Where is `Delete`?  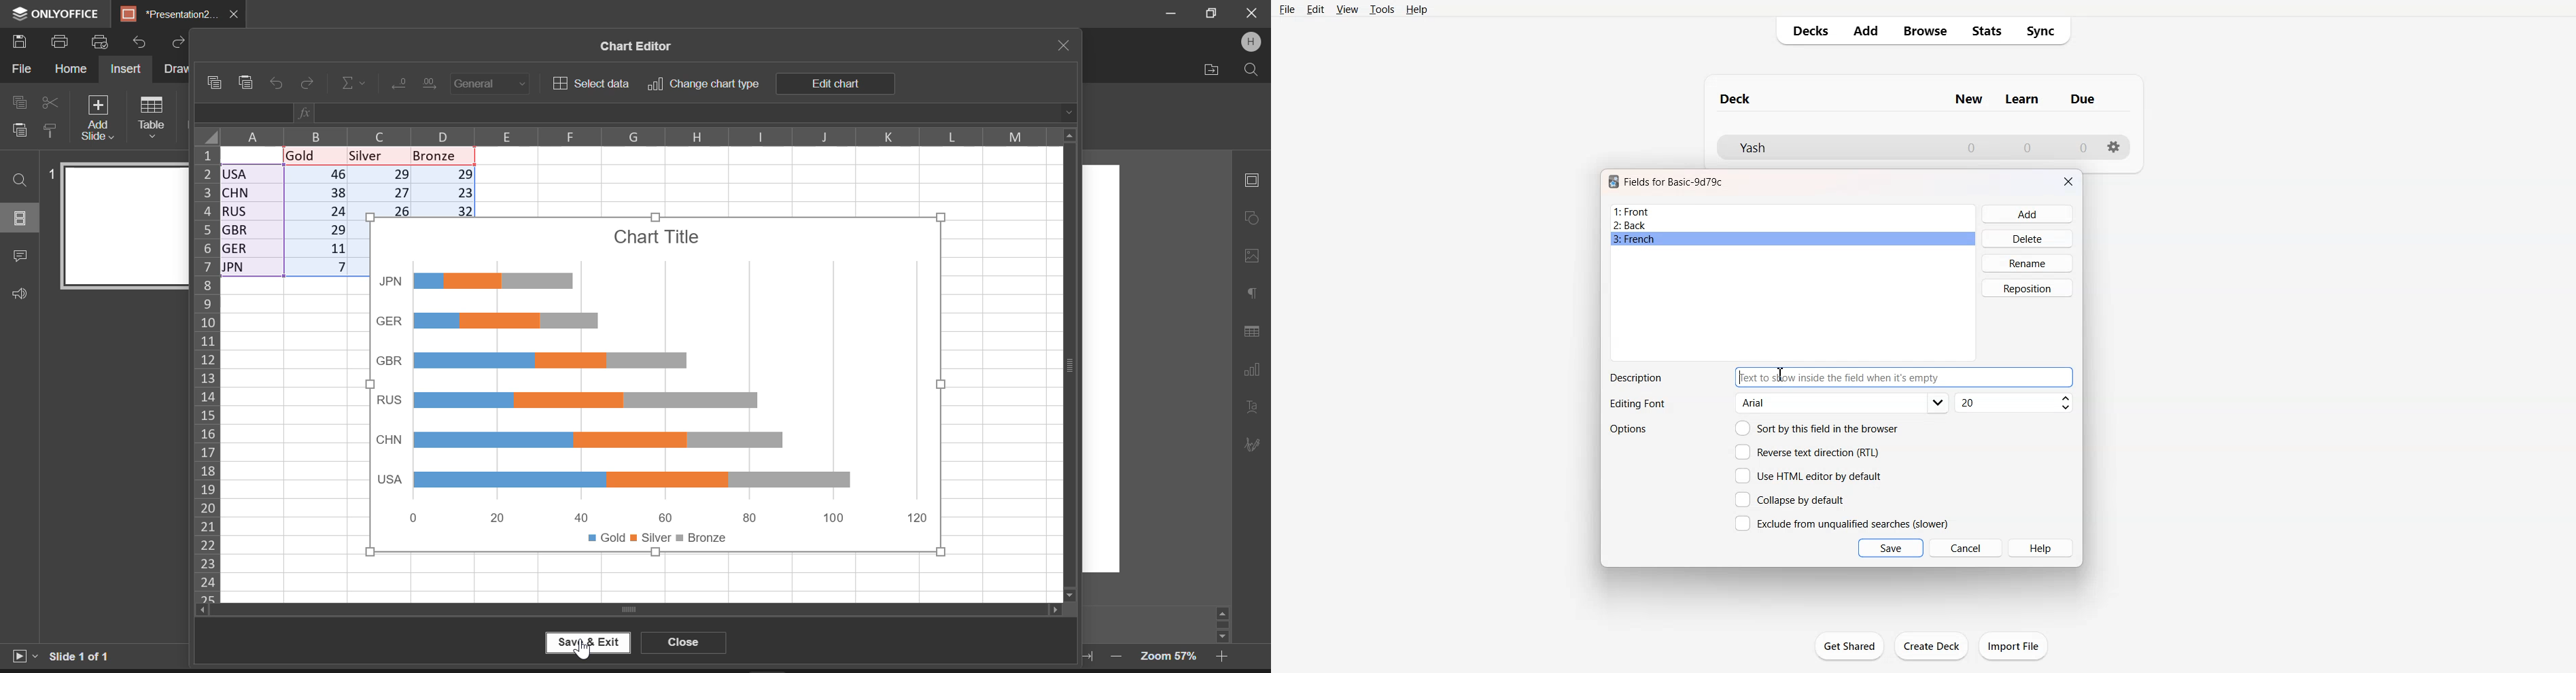 Delete is located at coordinates (2028, 238).